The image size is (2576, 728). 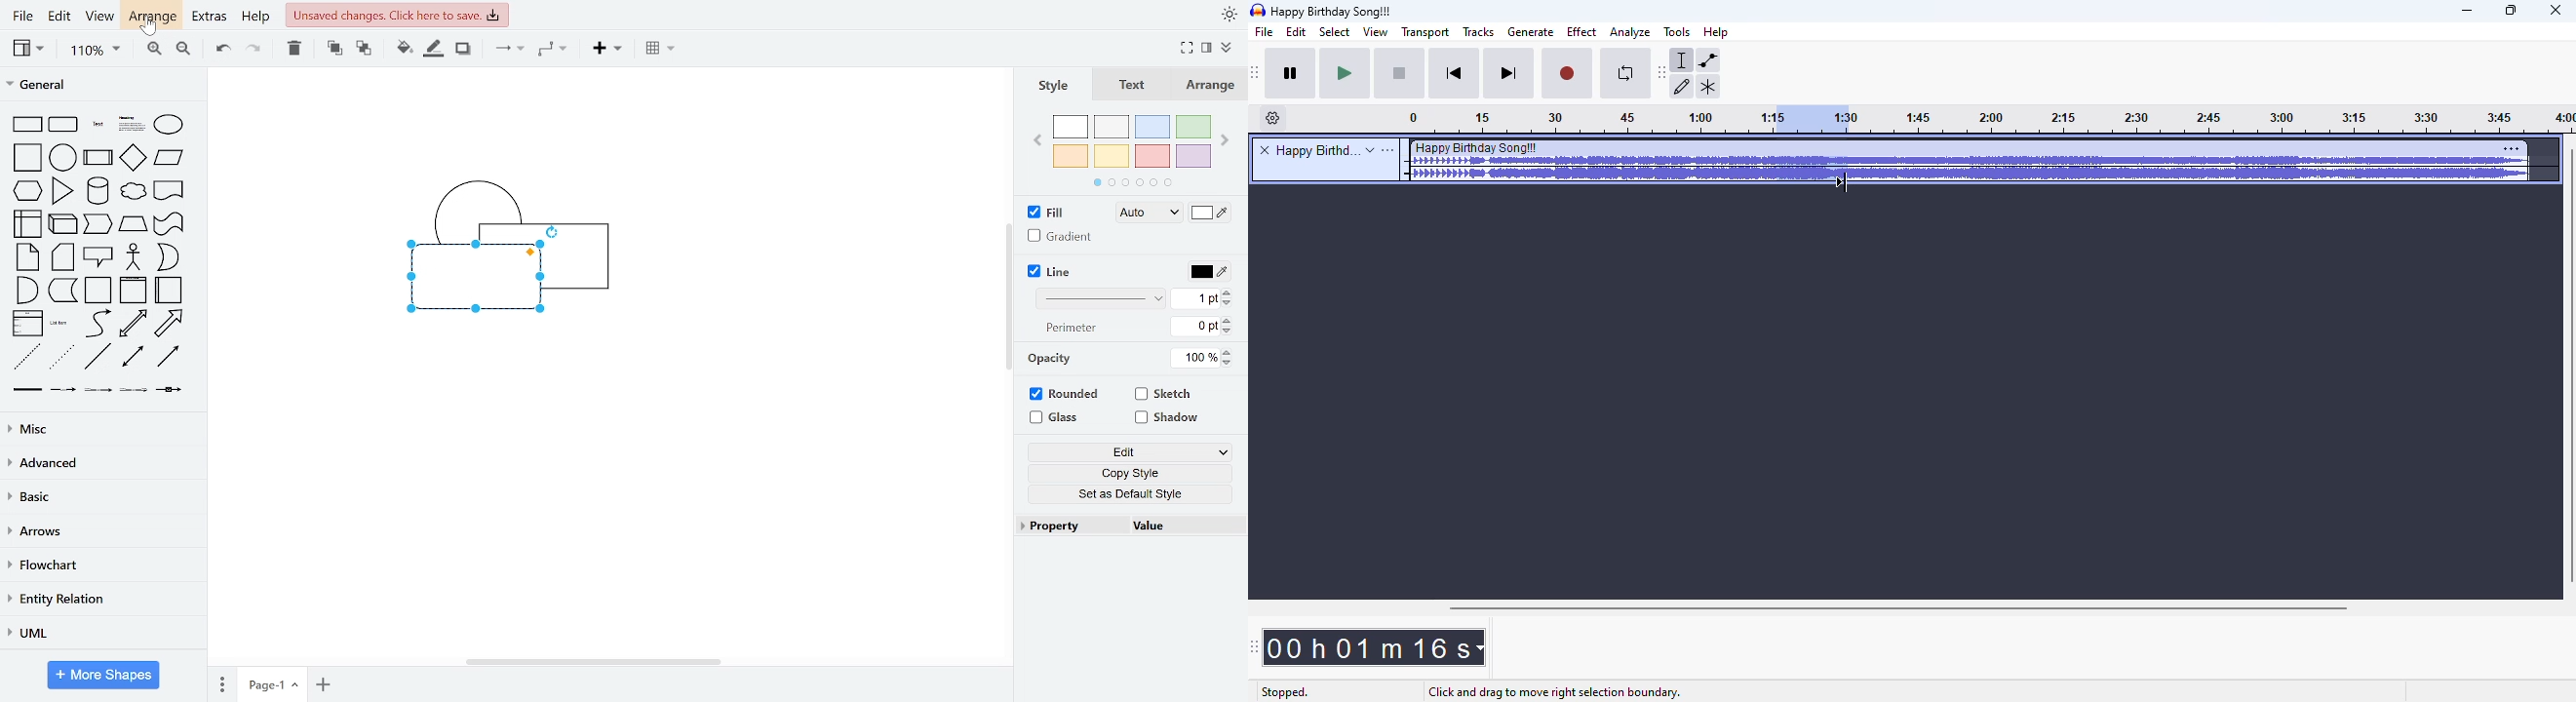 I want to click on previous, so click(x=1037, y=142).